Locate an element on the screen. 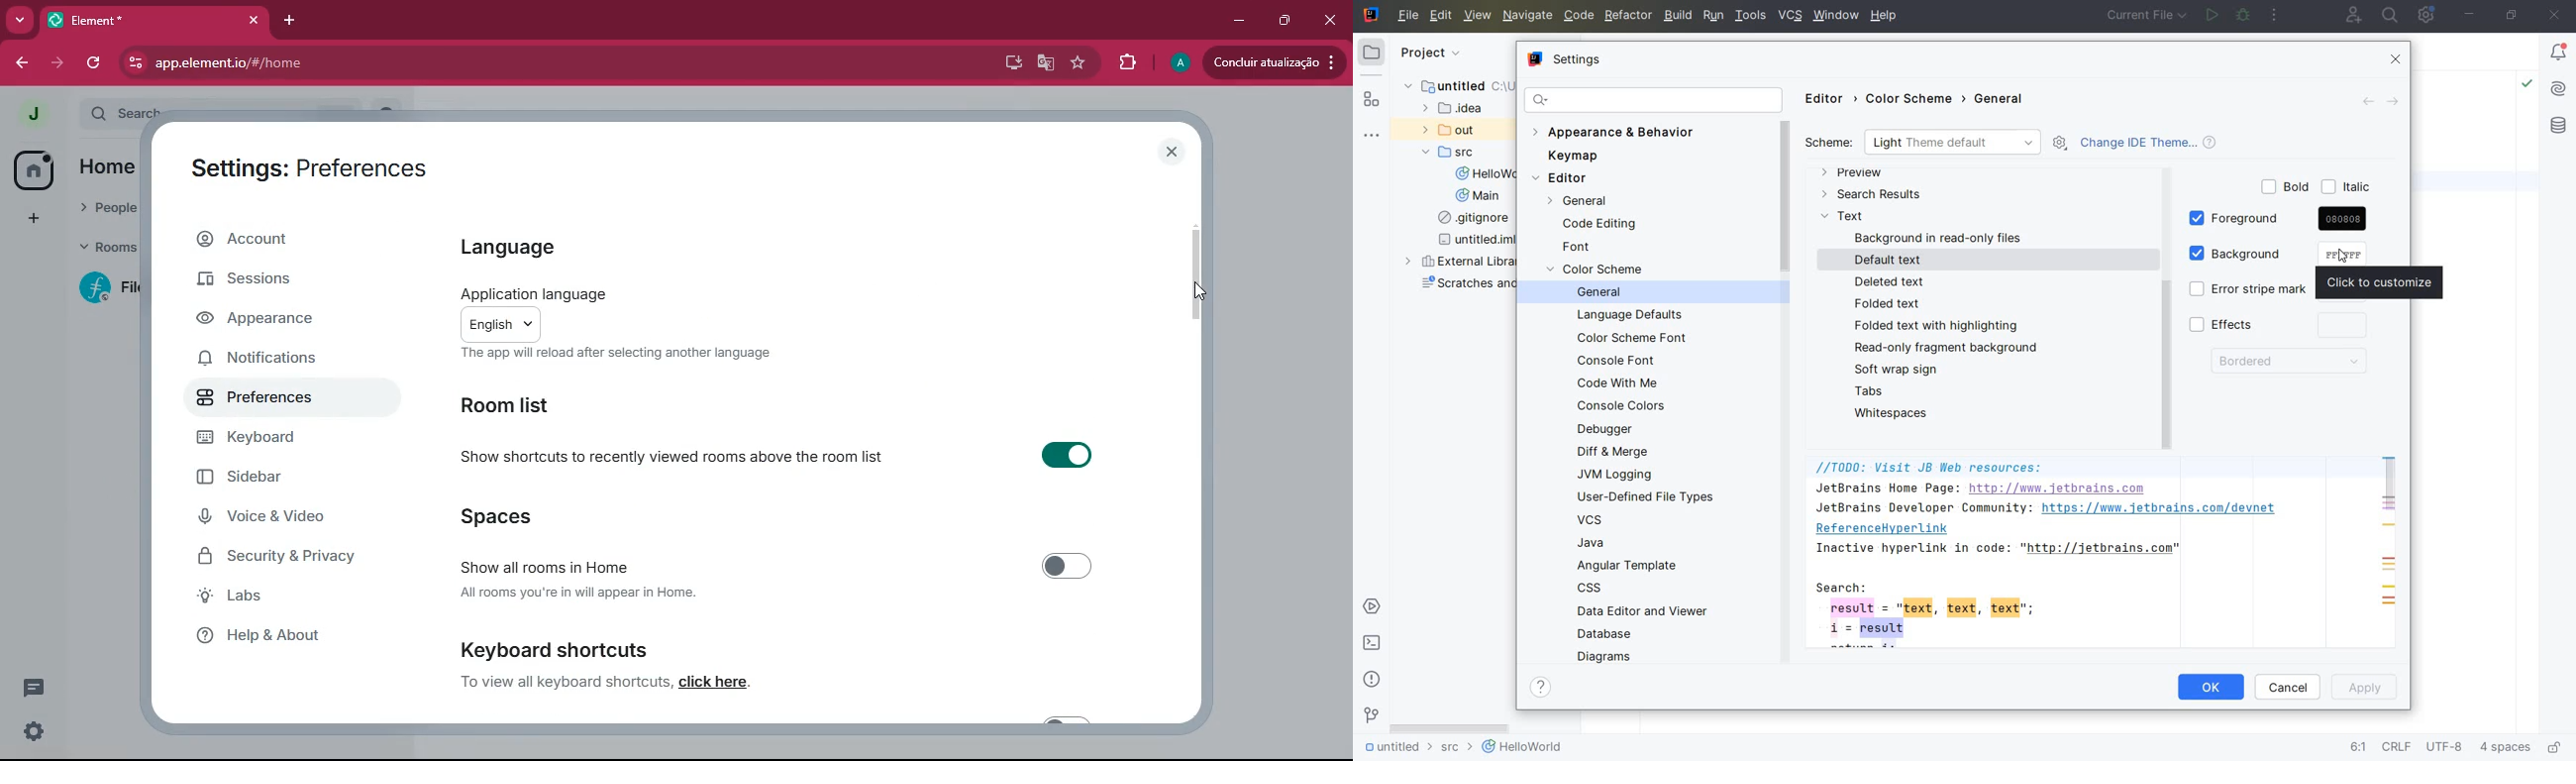  PREVIEW is located at coordinates (1855, 174).